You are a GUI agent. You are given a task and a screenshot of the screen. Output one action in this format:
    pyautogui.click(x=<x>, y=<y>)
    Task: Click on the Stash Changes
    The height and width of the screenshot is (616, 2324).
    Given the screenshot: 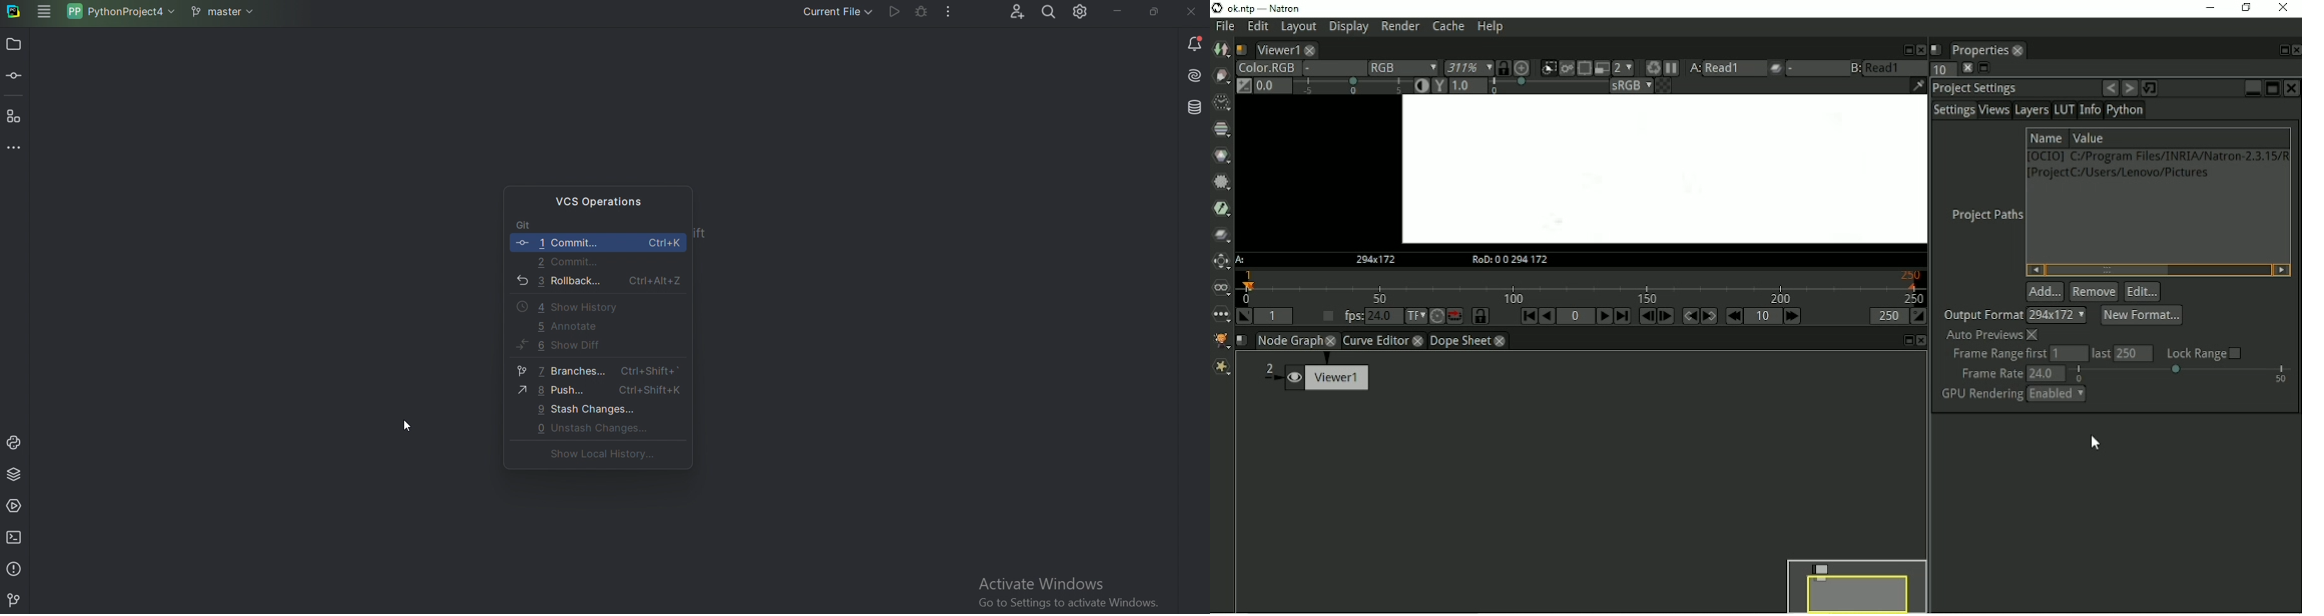 What is the action you would take?
    pyautogui.click(x=589, y=409)
    